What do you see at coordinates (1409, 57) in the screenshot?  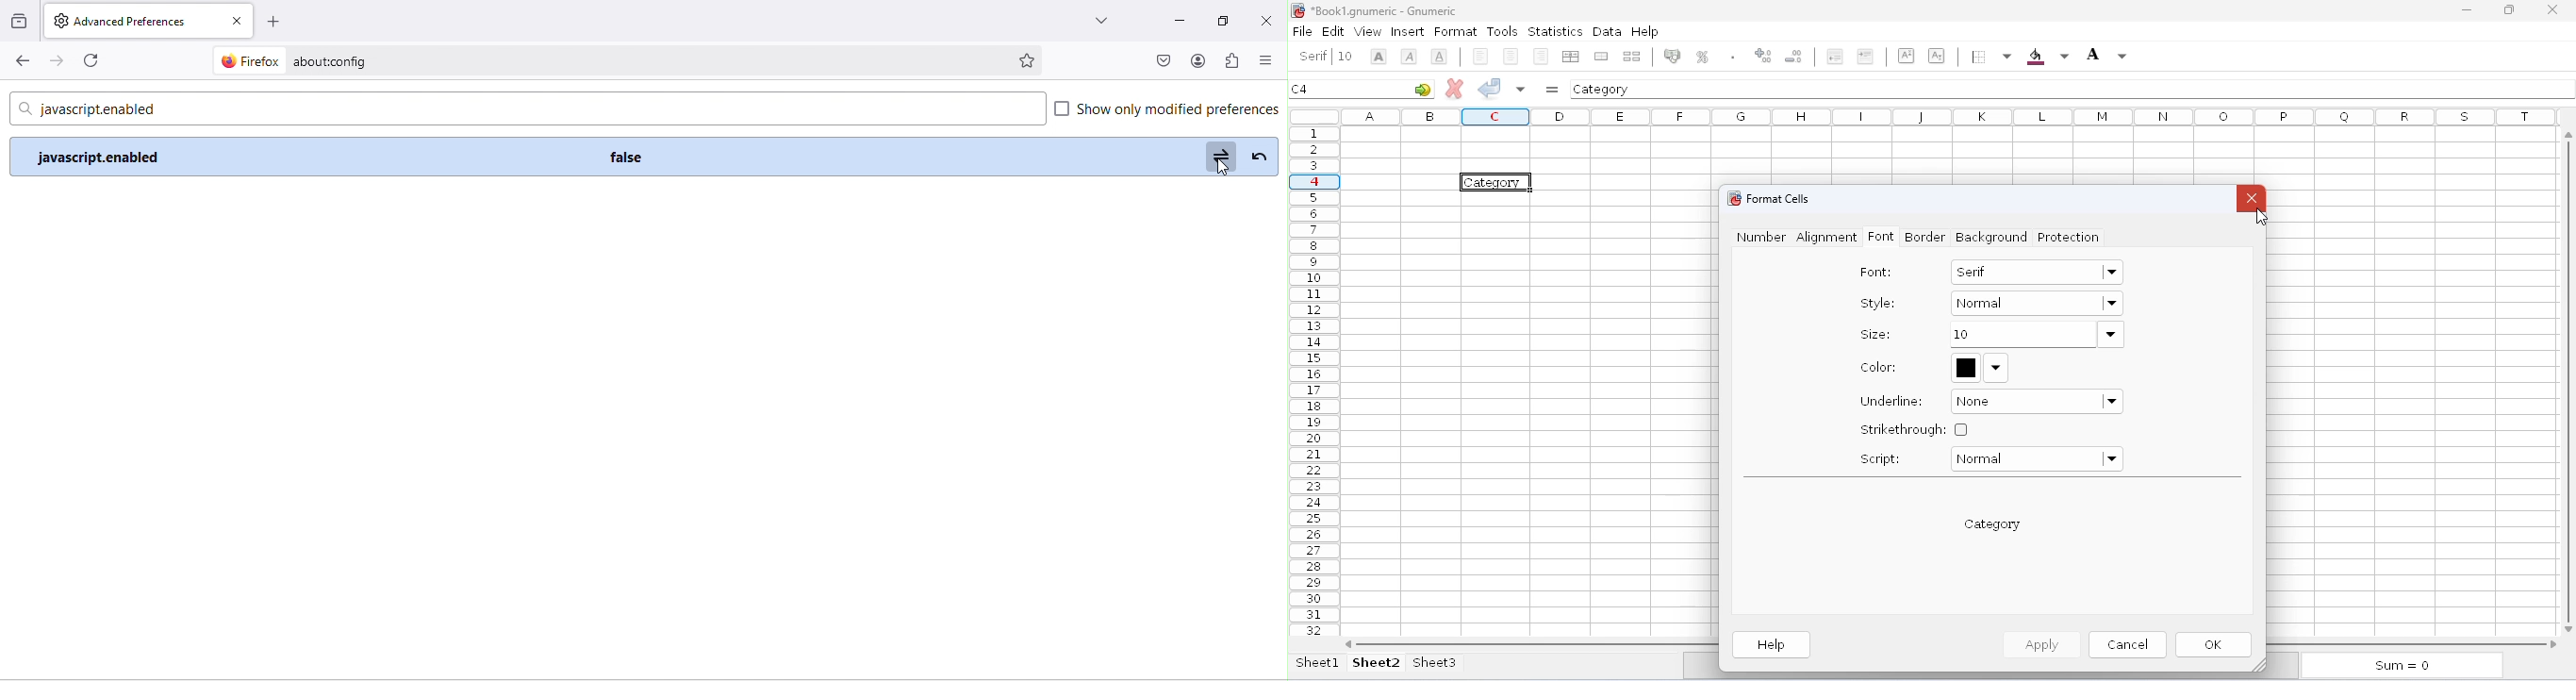 I see `bold` at bounding box center [1409, 57].